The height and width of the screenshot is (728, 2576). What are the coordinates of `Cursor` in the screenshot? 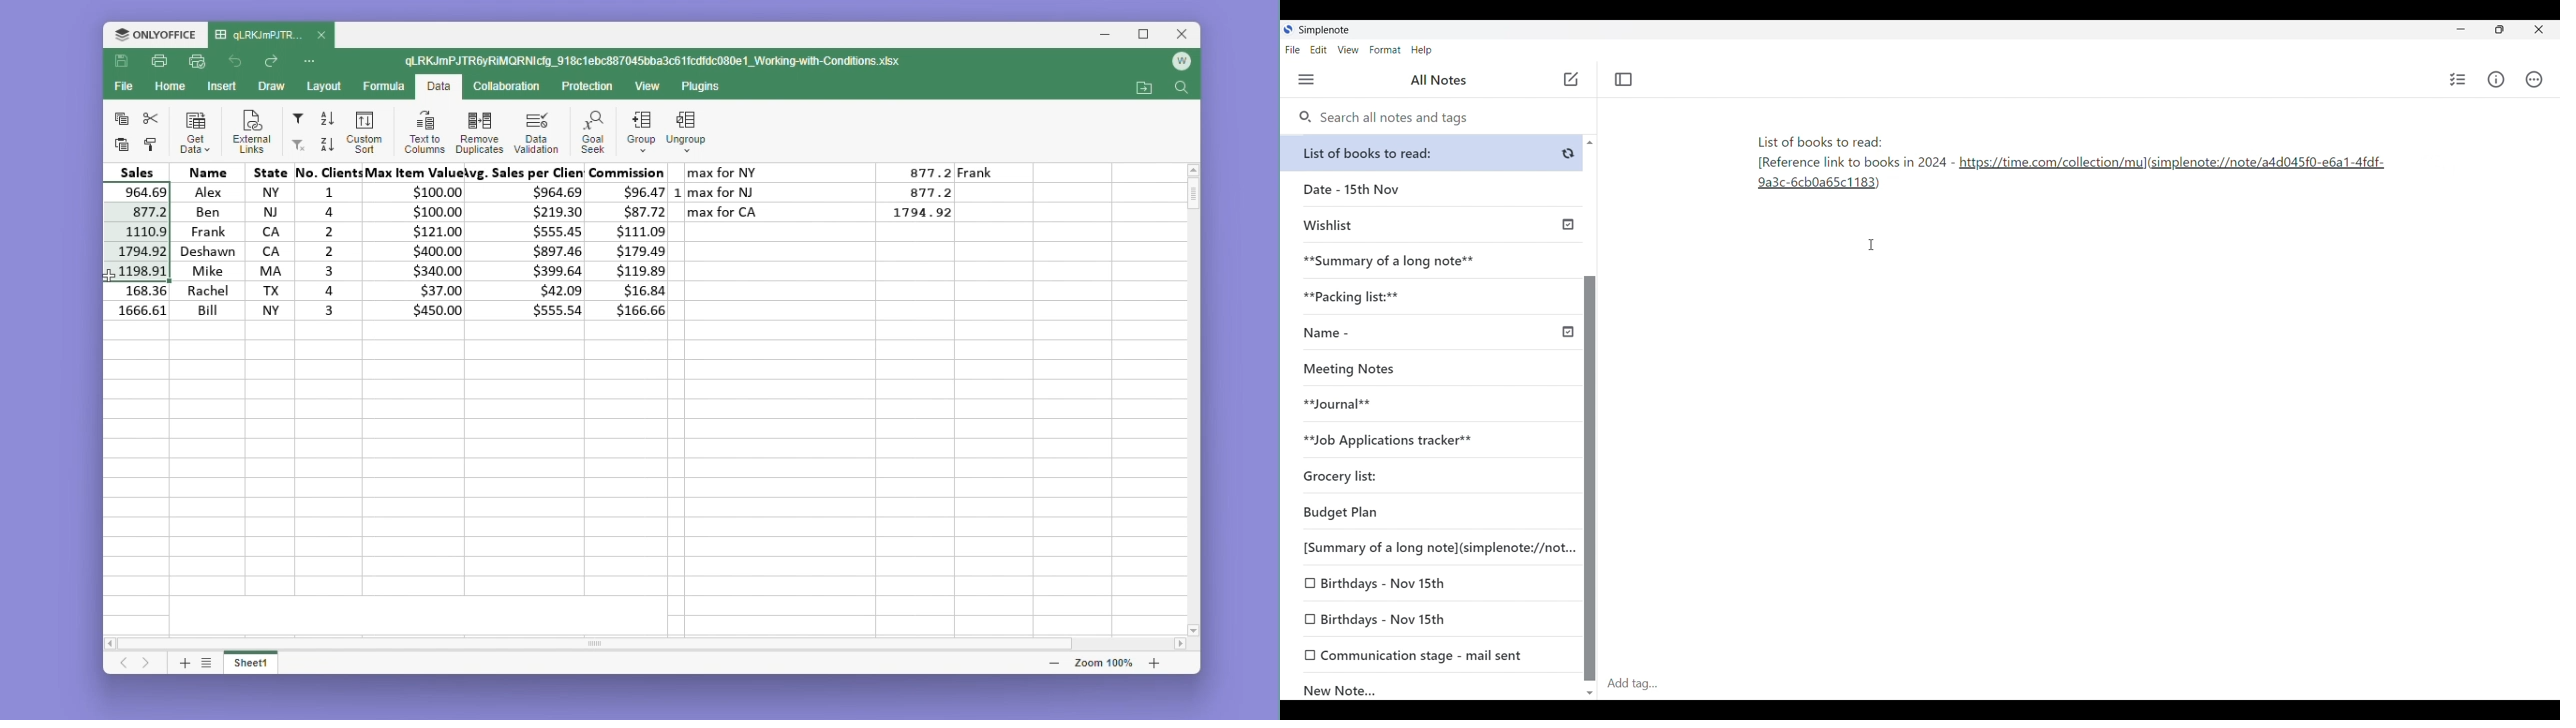 It's located at (1873, 245).